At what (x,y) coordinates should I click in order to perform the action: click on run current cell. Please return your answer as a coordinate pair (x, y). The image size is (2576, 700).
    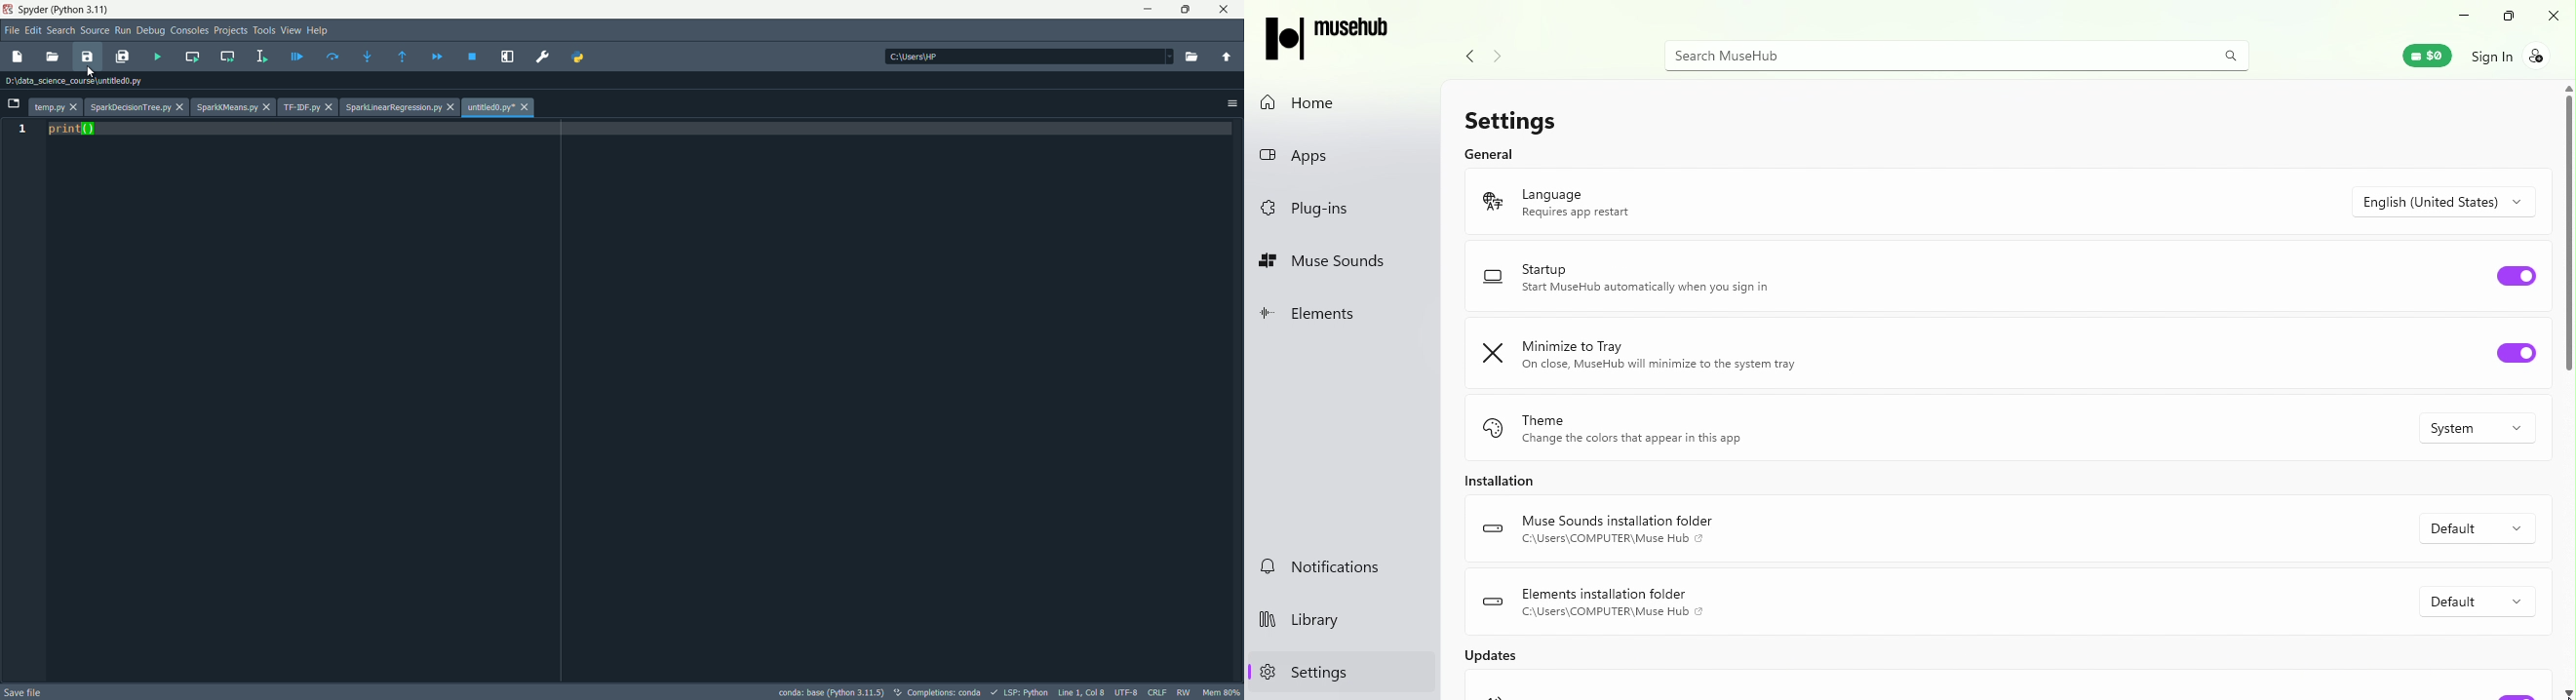
    Looking at the image, I should click on (192, 57).